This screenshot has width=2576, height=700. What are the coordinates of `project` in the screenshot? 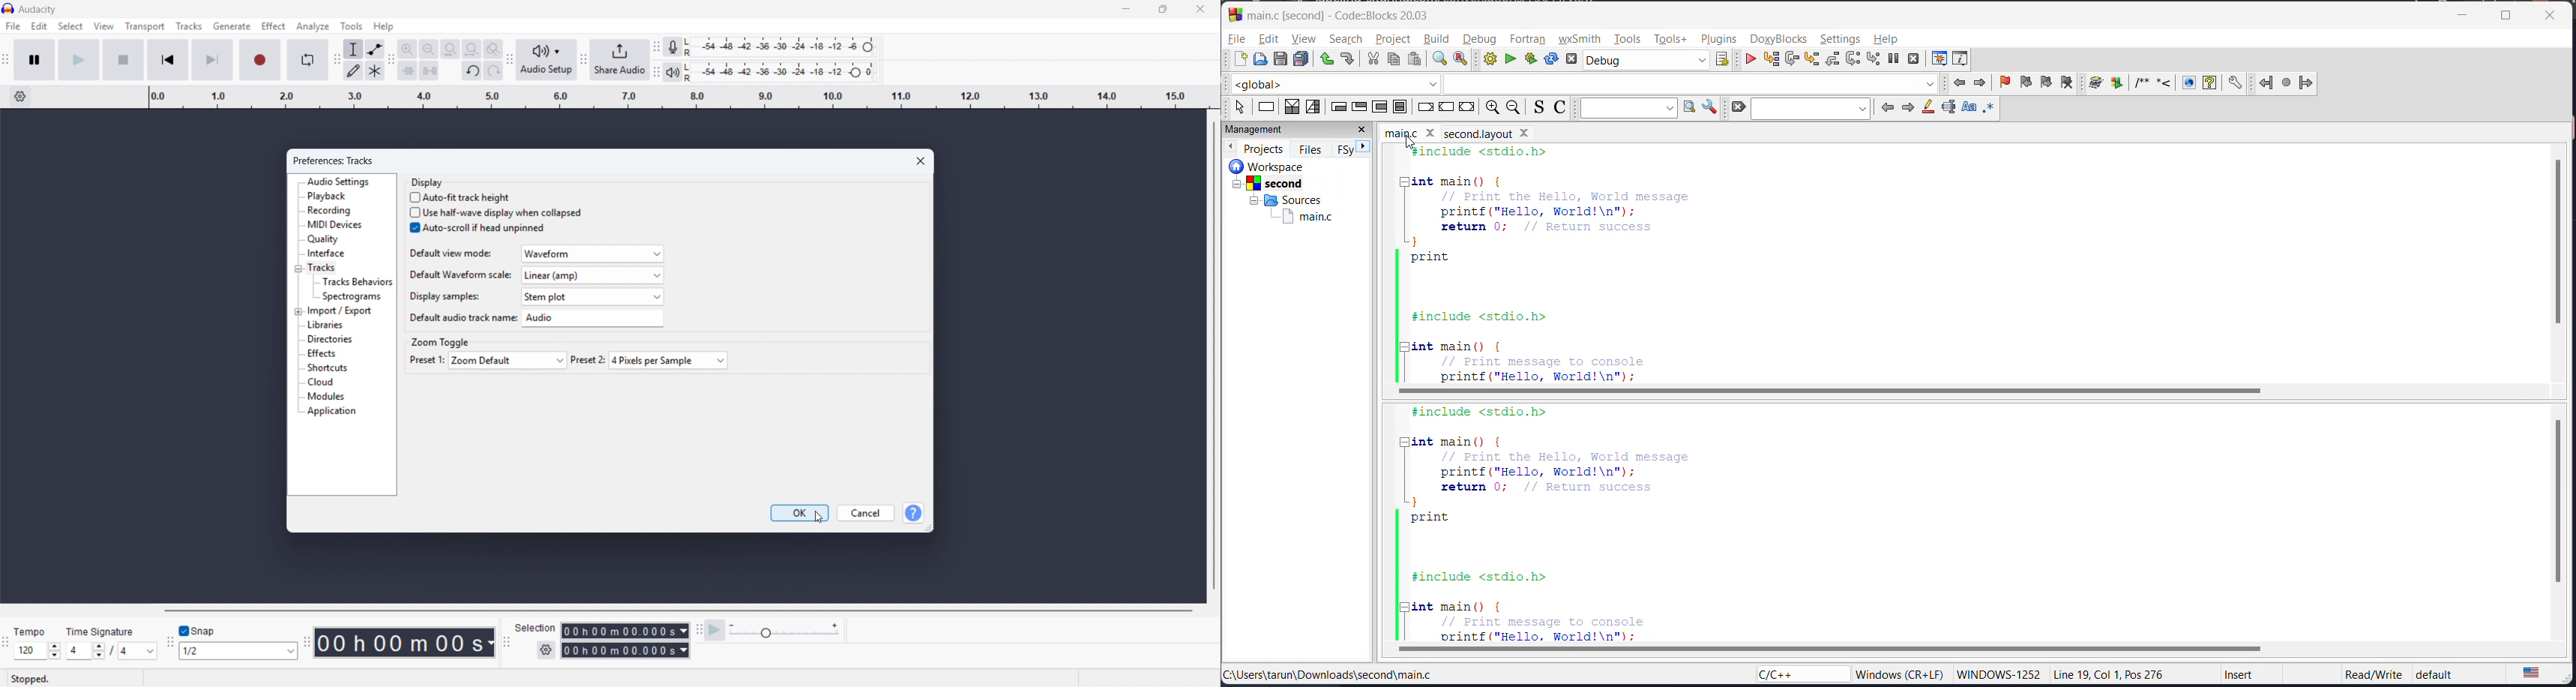 It's located at (1395, 38).